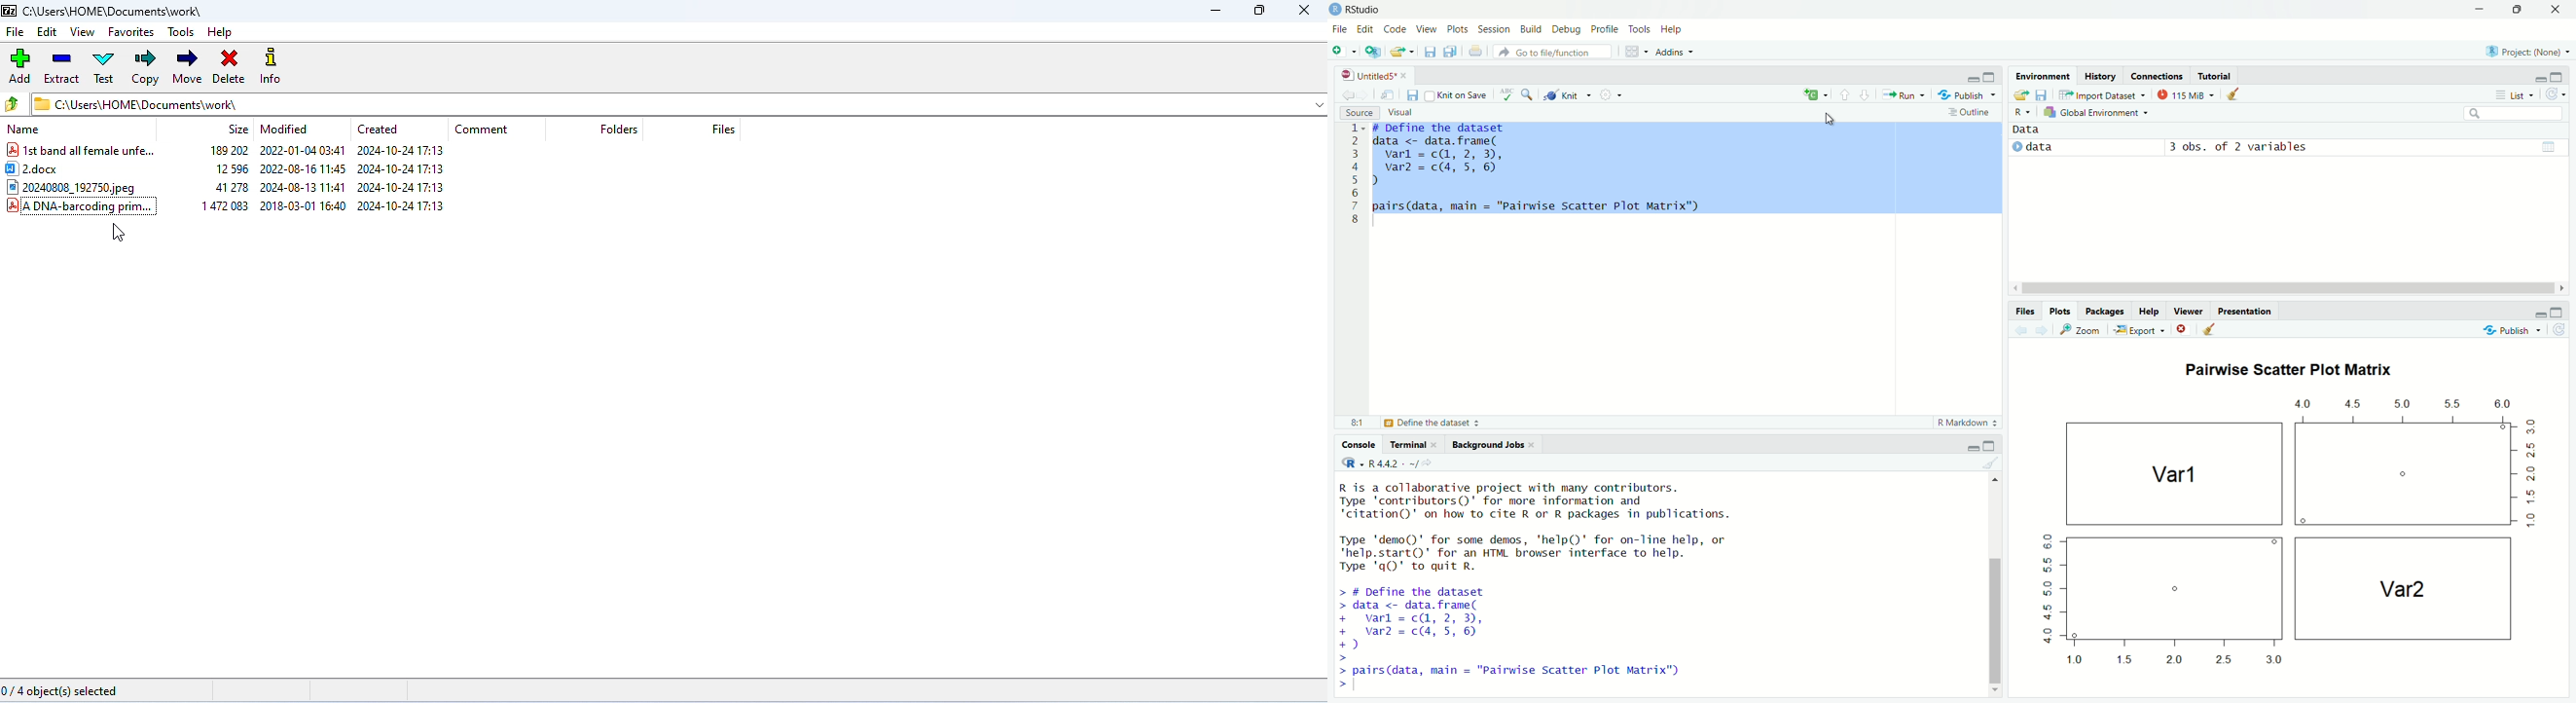 This screenshot has height=728, width=2576. I want to click on 1 2 3 4 5 6 7 8, so click(1354, 176).